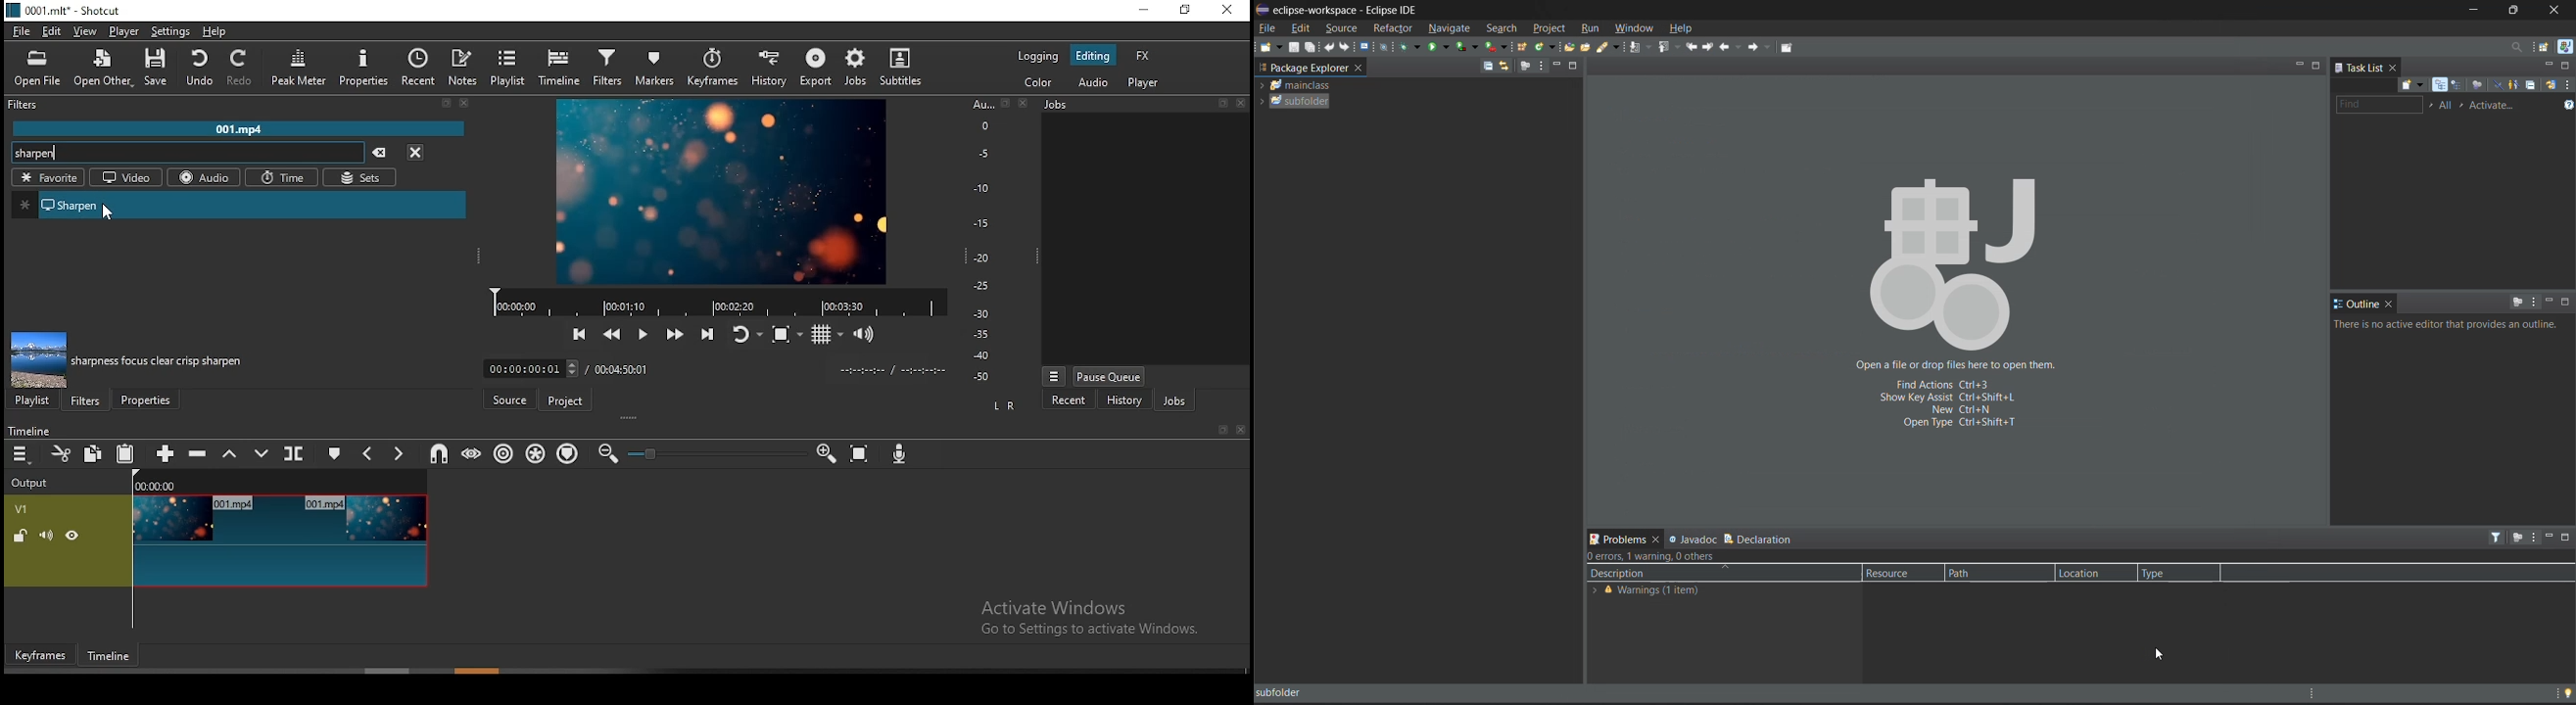 The height and width of the screenshot is (728, 2576). I want to click on back, so click(1731, 46).